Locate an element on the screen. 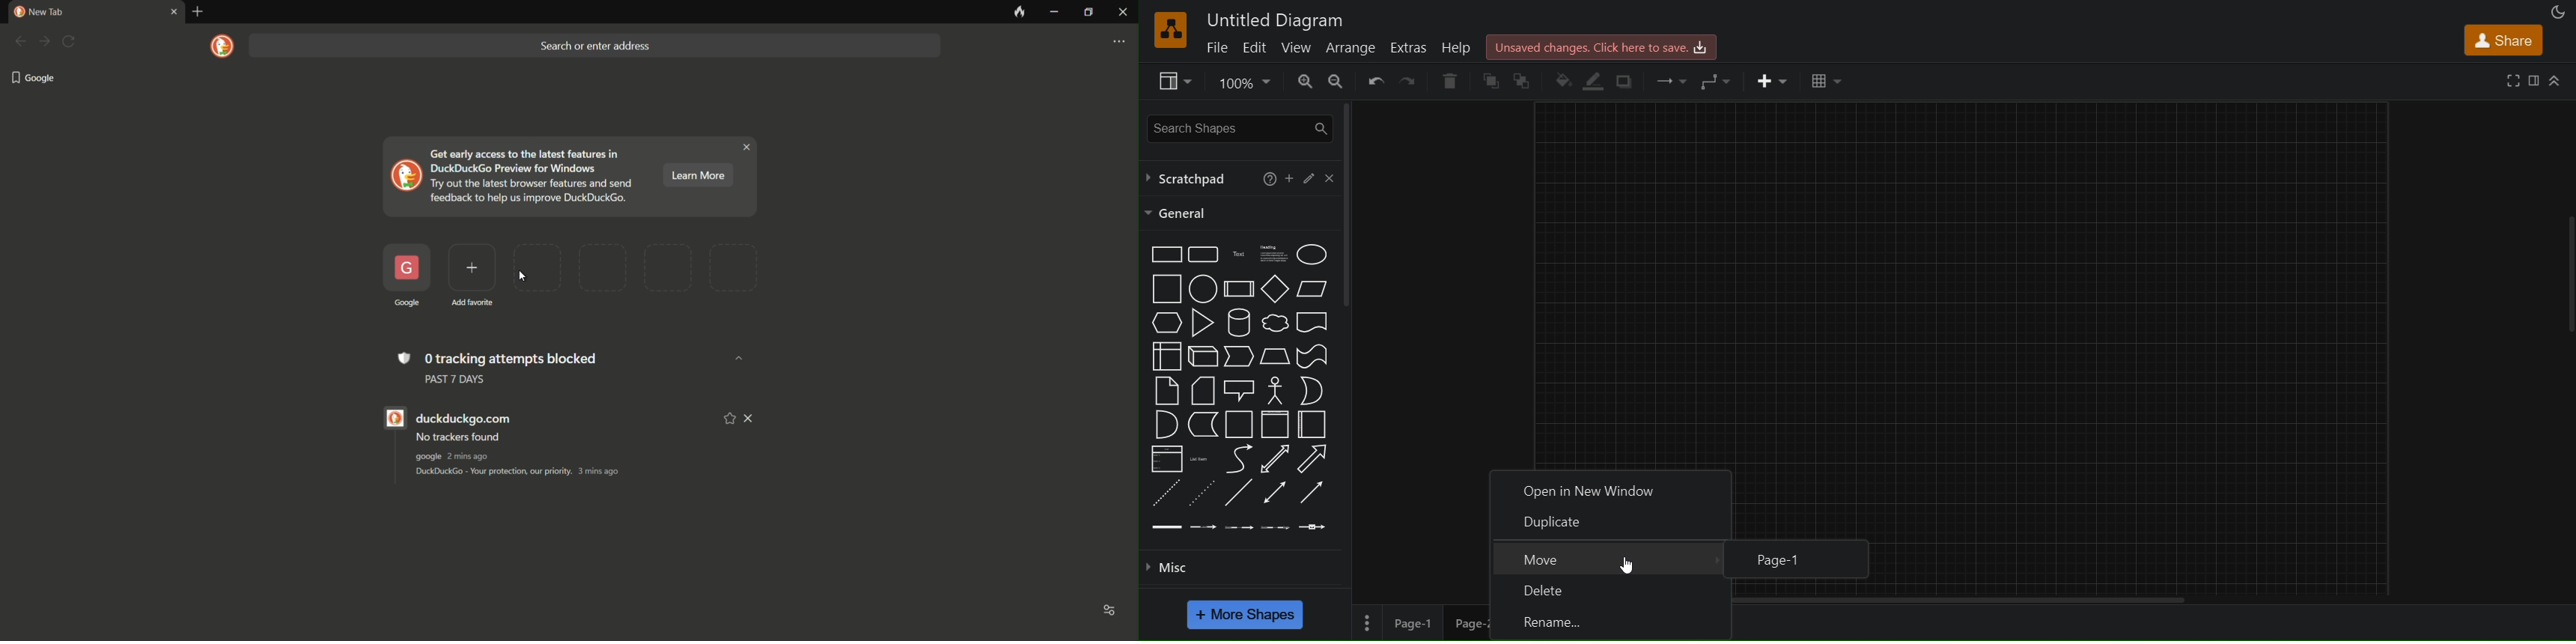 The width and height of the screenshot is (2576, 644). rounded rectangle is located at coordinates (1203, 254).